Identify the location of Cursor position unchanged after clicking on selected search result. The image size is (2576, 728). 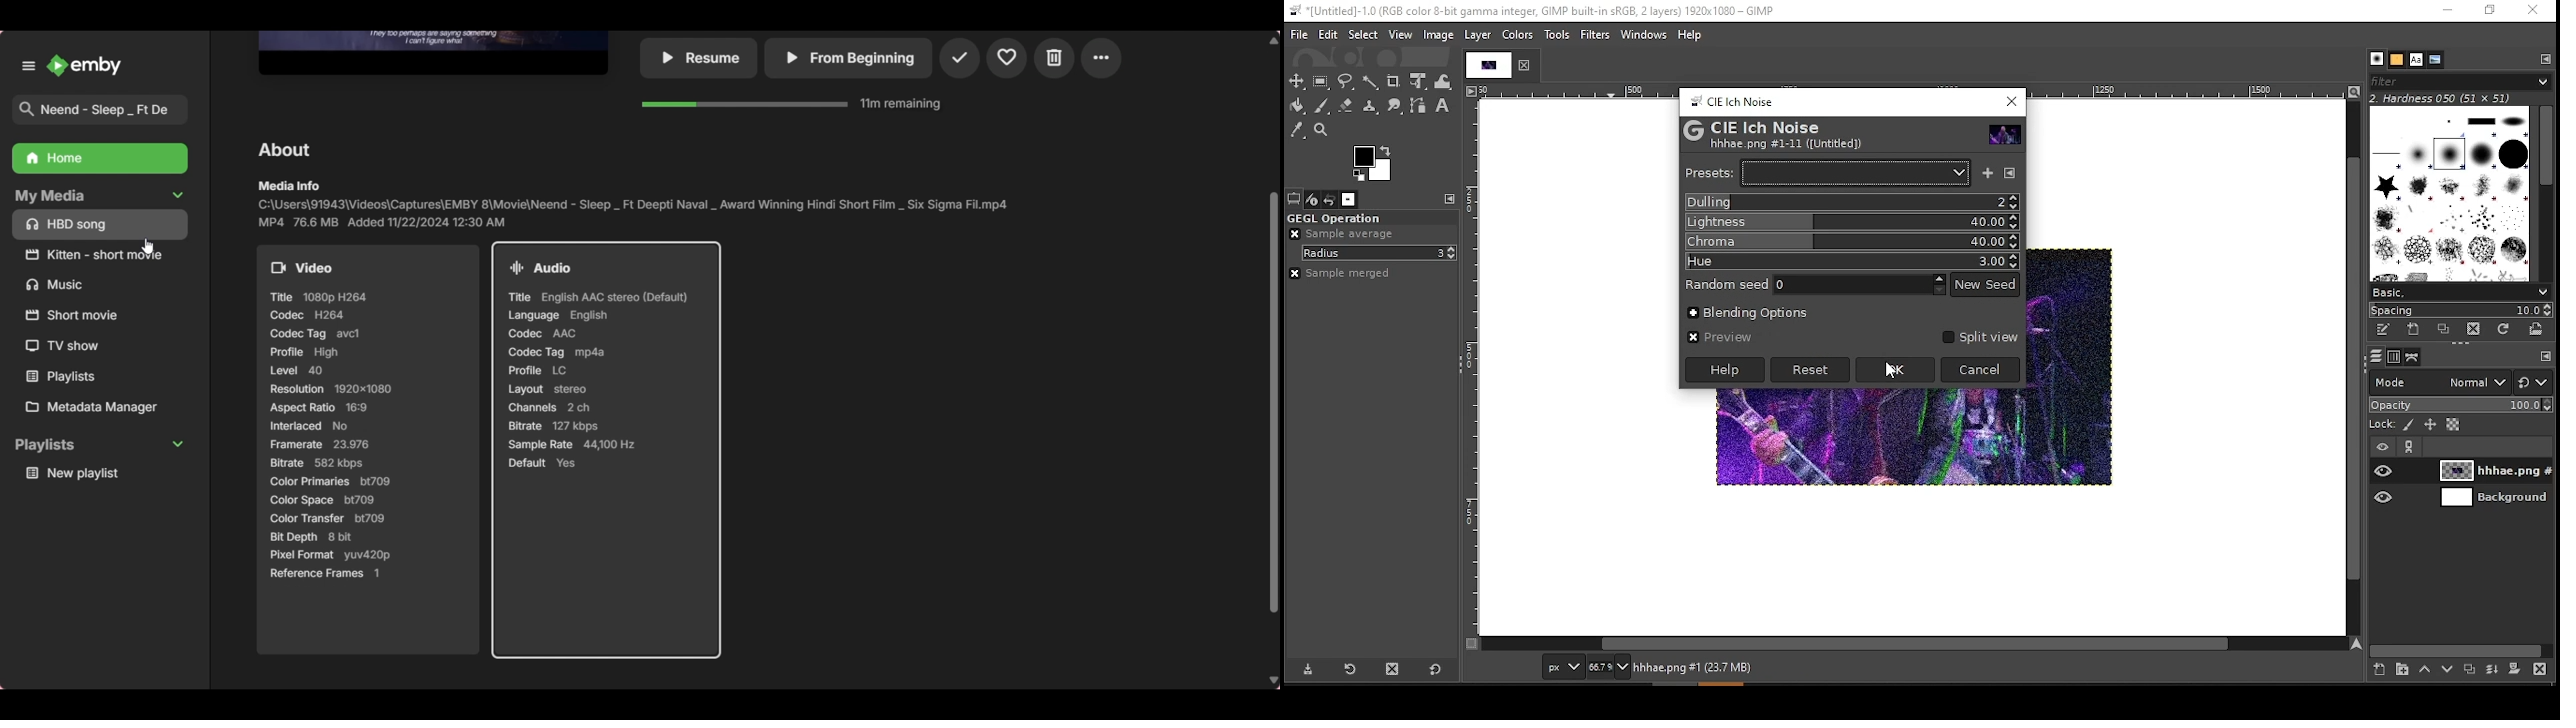
(148, 246).